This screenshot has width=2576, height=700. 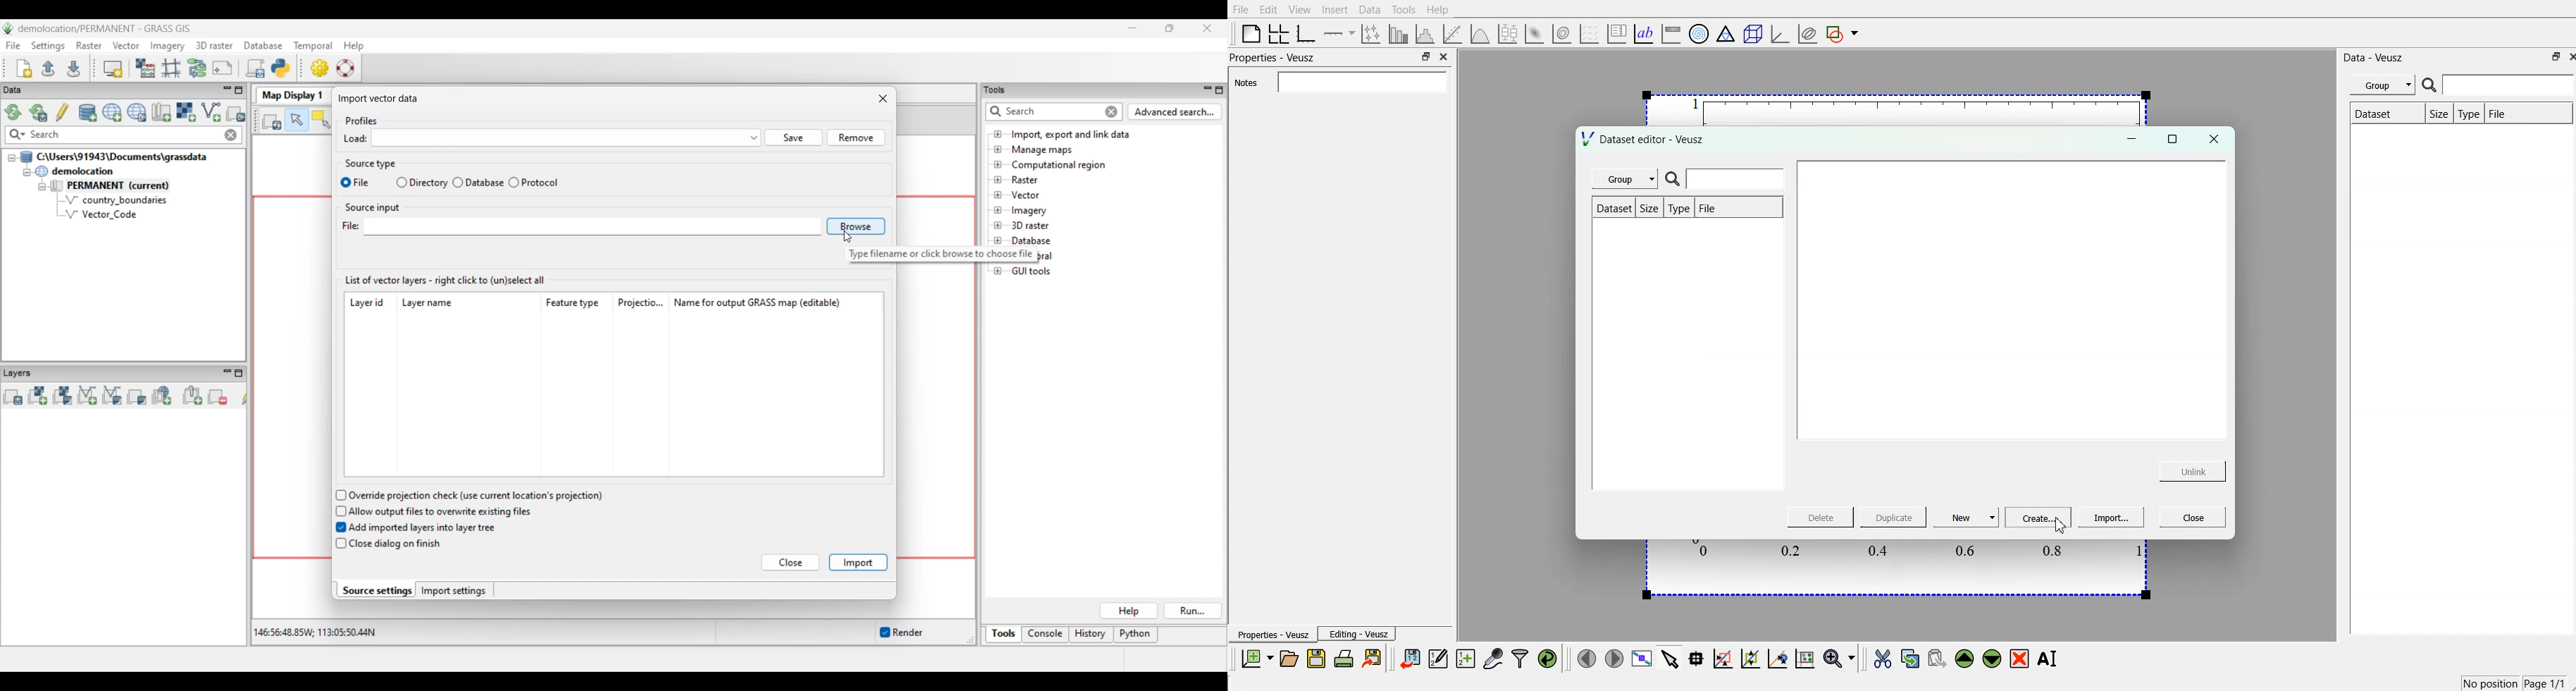 What do you see at coordinates (2191, 516) in the screenshot?
I see `Close` at bounding box center [2191, 516].